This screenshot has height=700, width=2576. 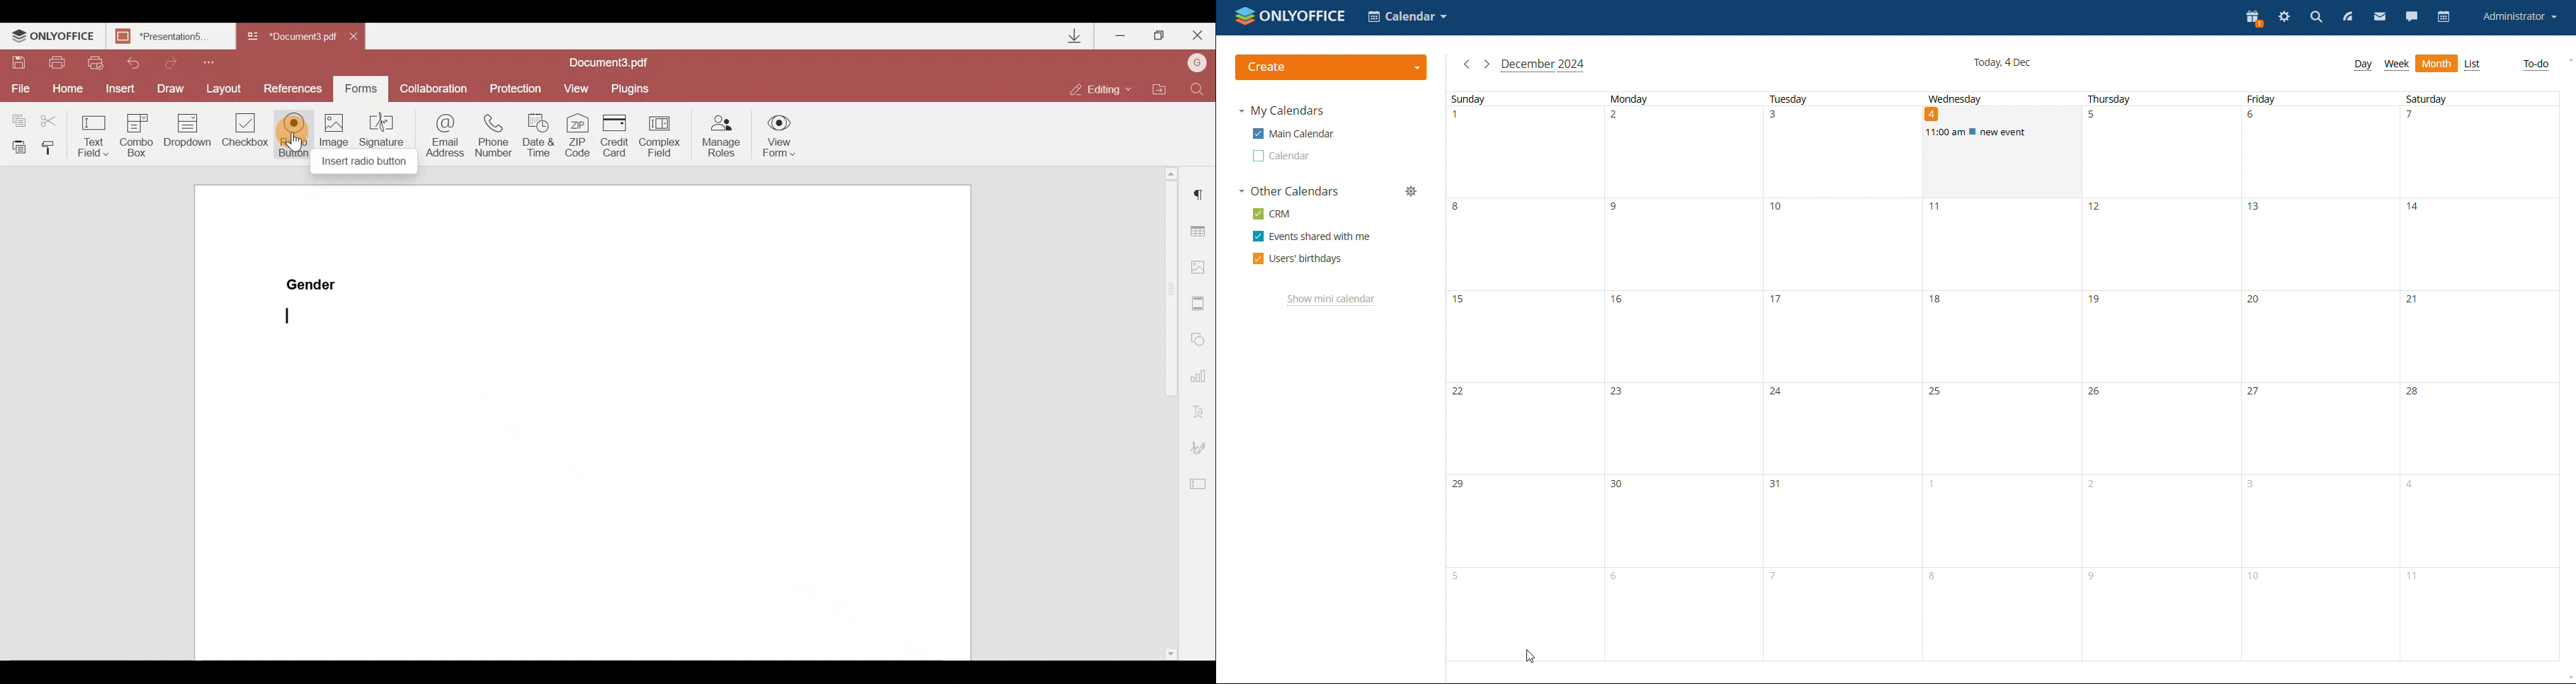 What do you see at coordinates (139, 61) in the screenshot?
I see `Undo` at bounding box center [139, 61].